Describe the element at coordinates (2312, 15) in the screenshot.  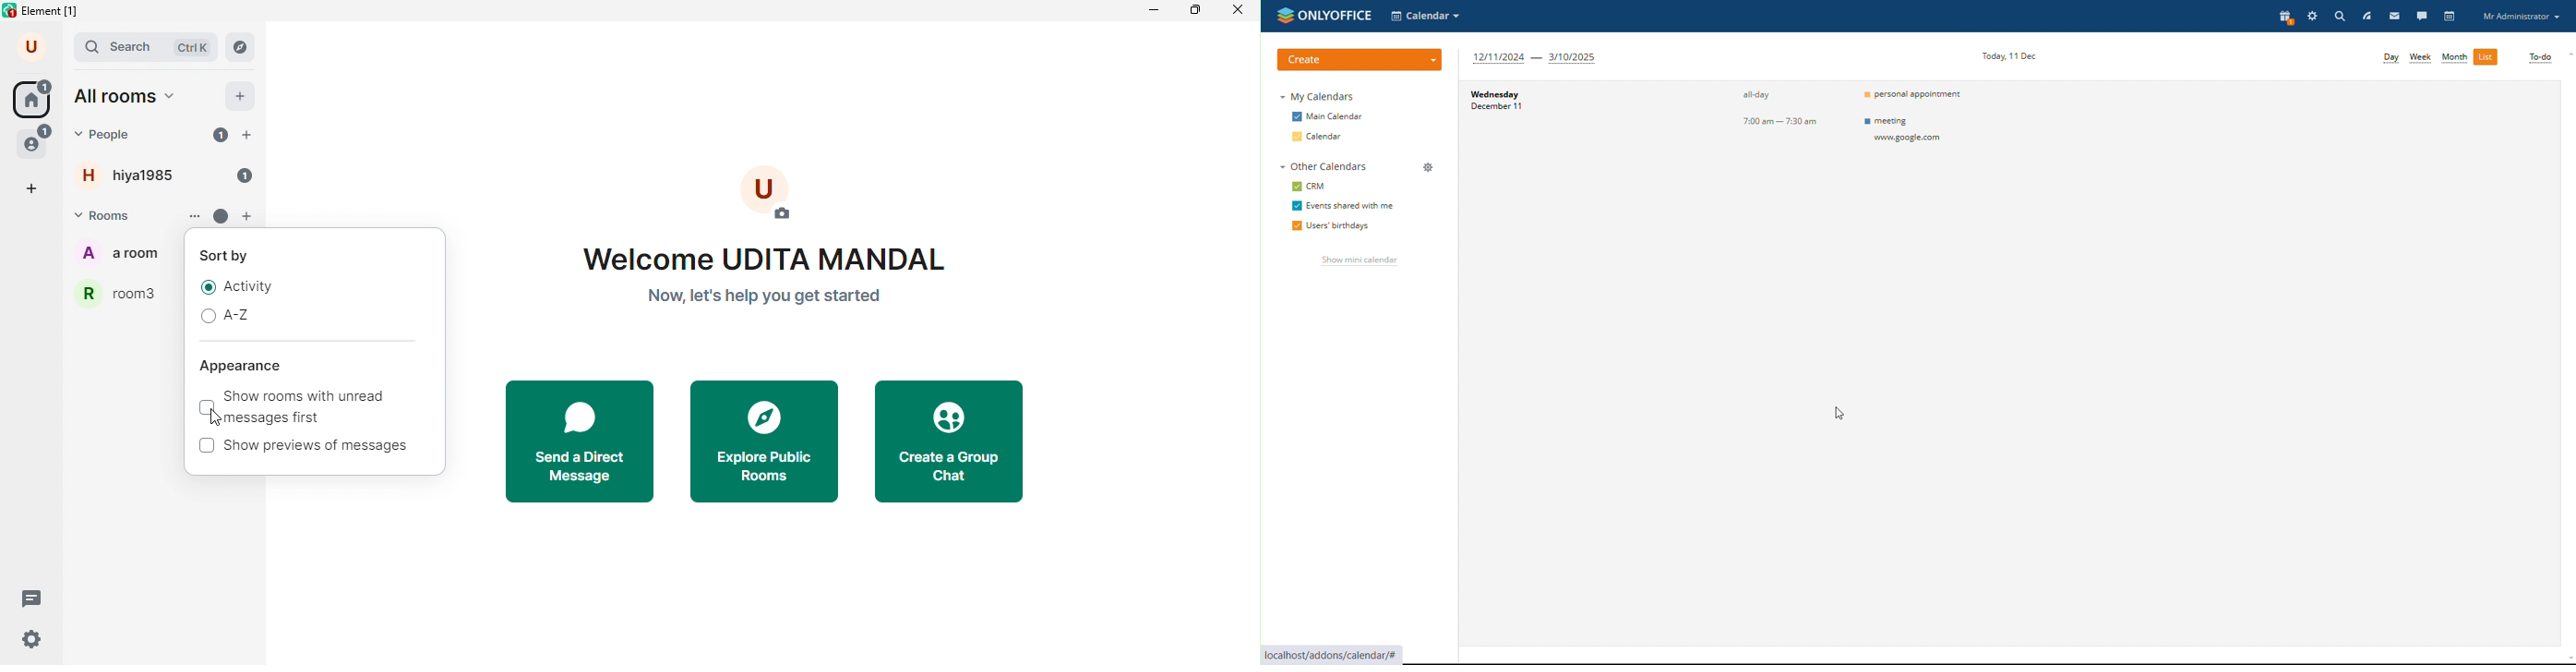
I see `settings` at that location.